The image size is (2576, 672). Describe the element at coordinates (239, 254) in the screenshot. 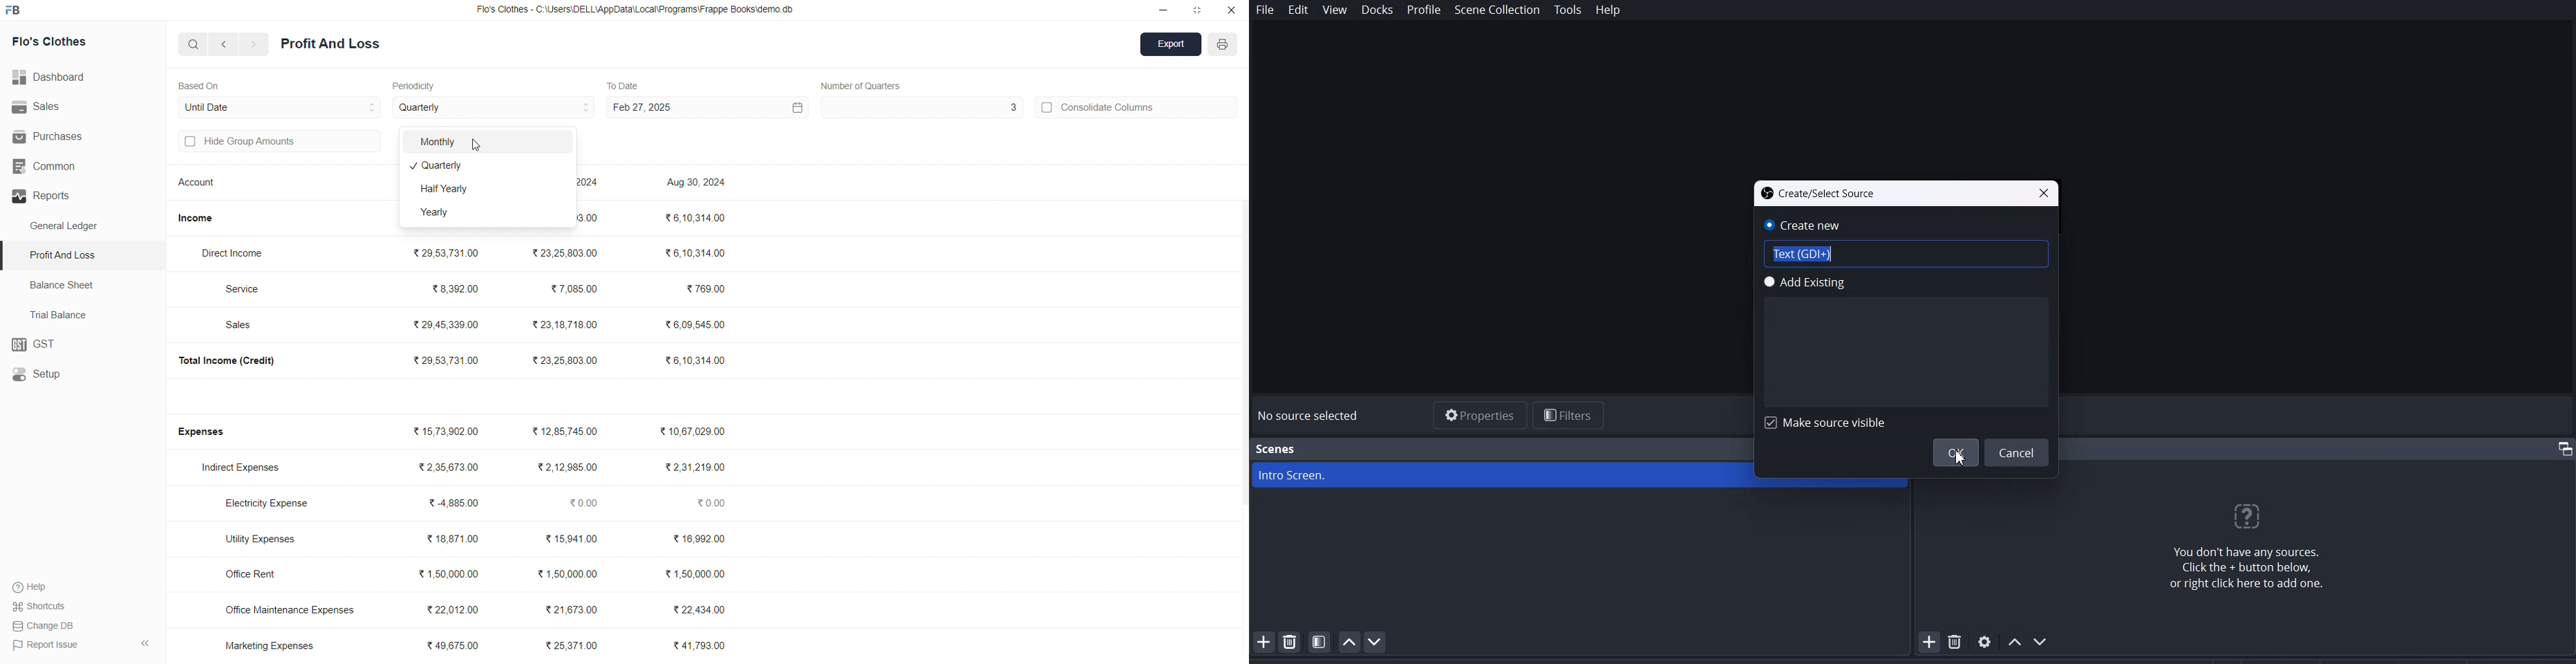

I see `Direct Income` at that location.